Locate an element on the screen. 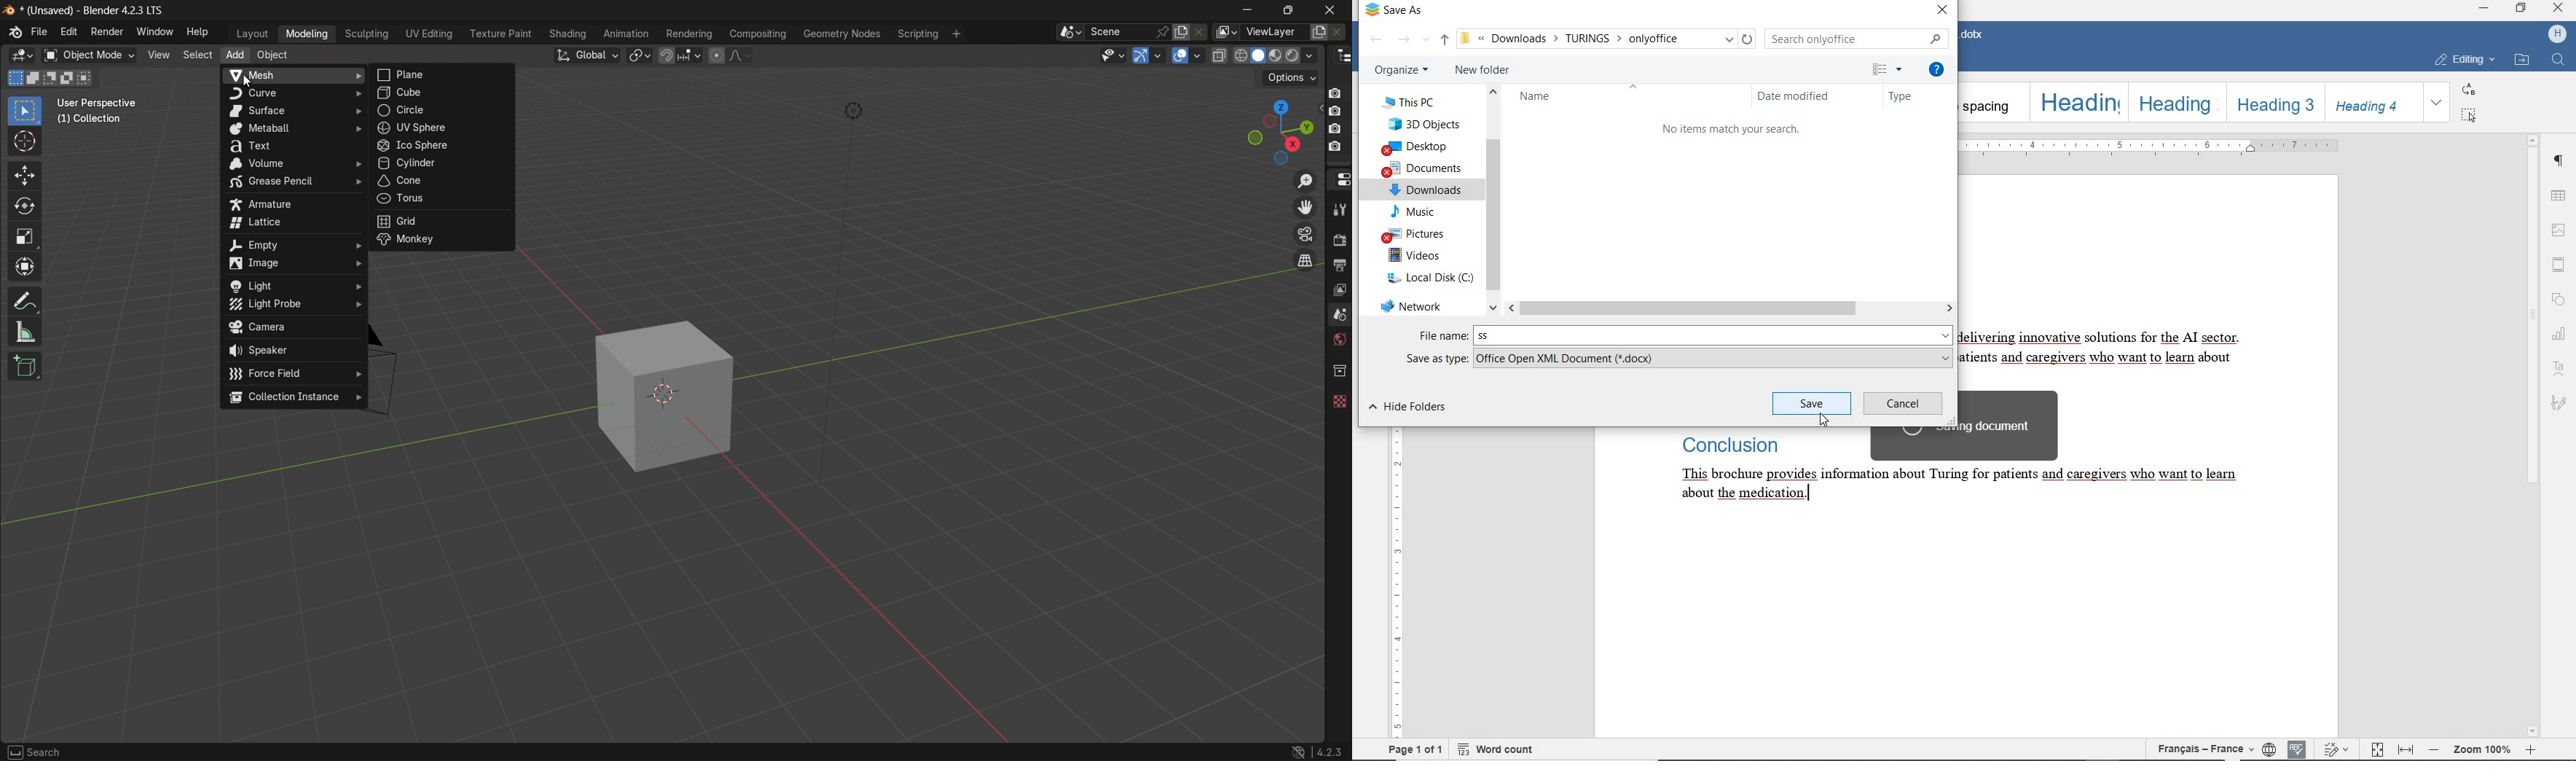 The width and height of the screenshot is (2576, 784). annotate is located at coordinates (25, 299).